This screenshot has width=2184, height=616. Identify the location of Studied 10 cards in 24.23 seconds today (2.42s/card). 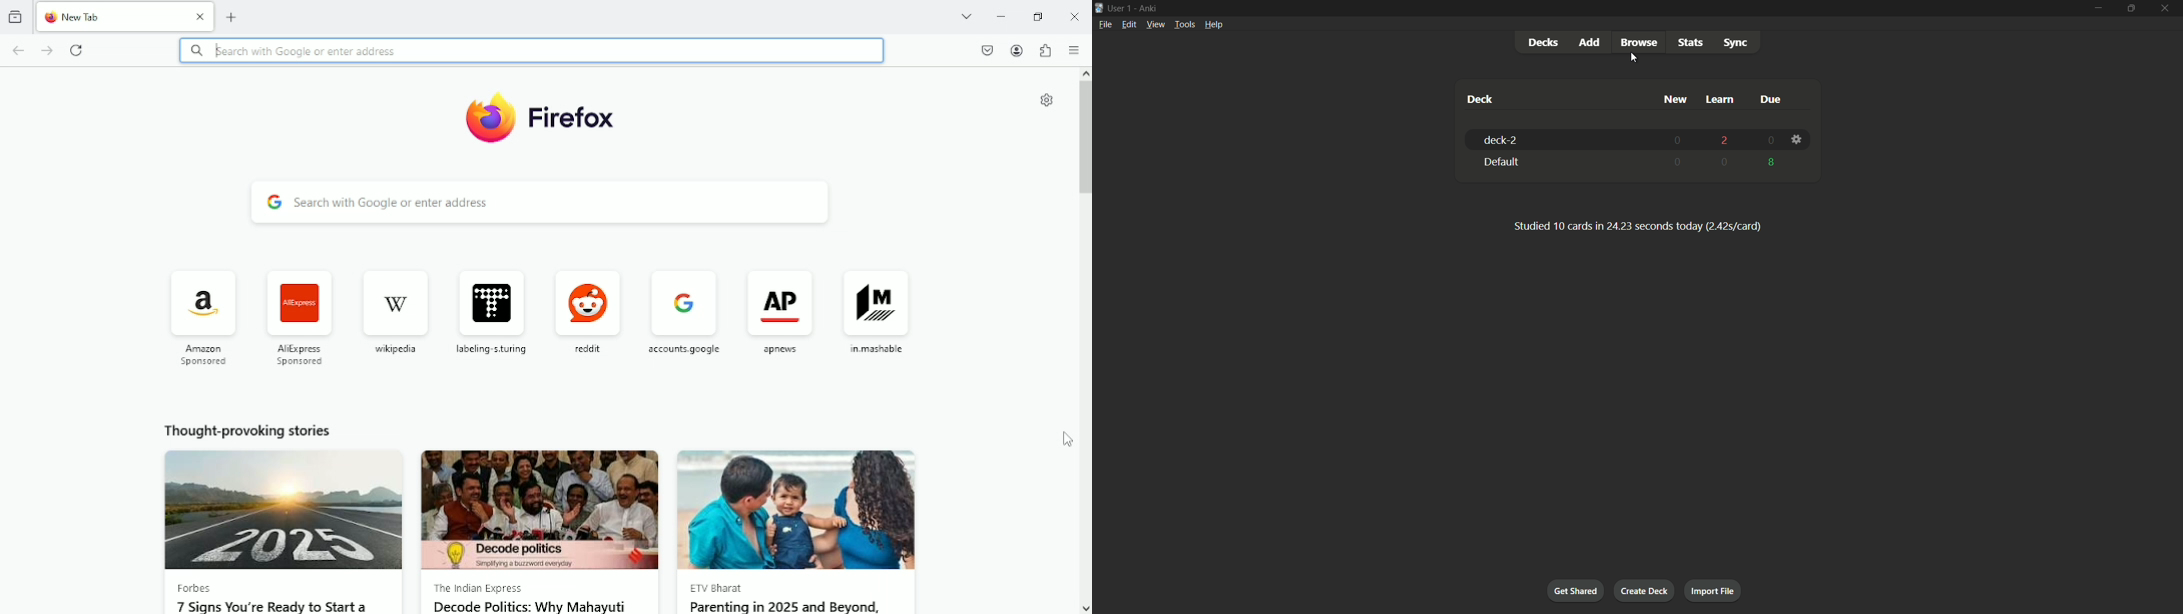
(1637, 225).